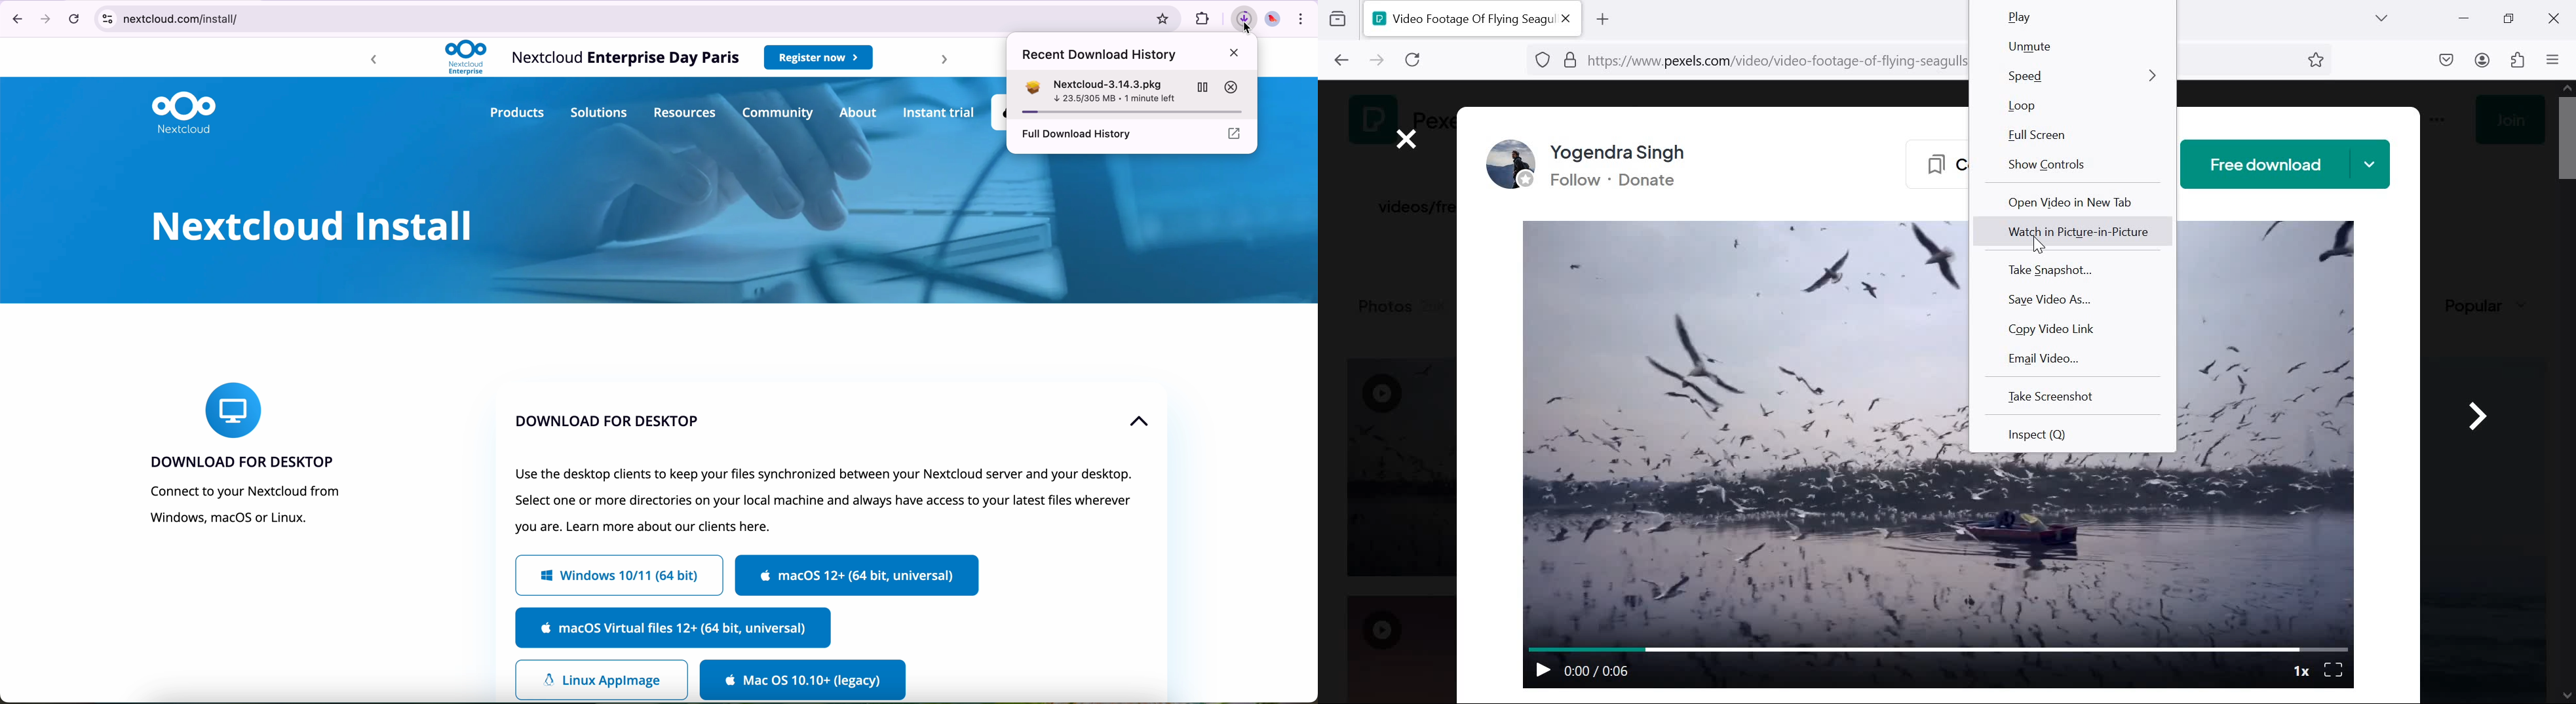 The width and height of the screenshot is (2576, 728). I want to click on PERMISSIONS, so click(1566, 60).